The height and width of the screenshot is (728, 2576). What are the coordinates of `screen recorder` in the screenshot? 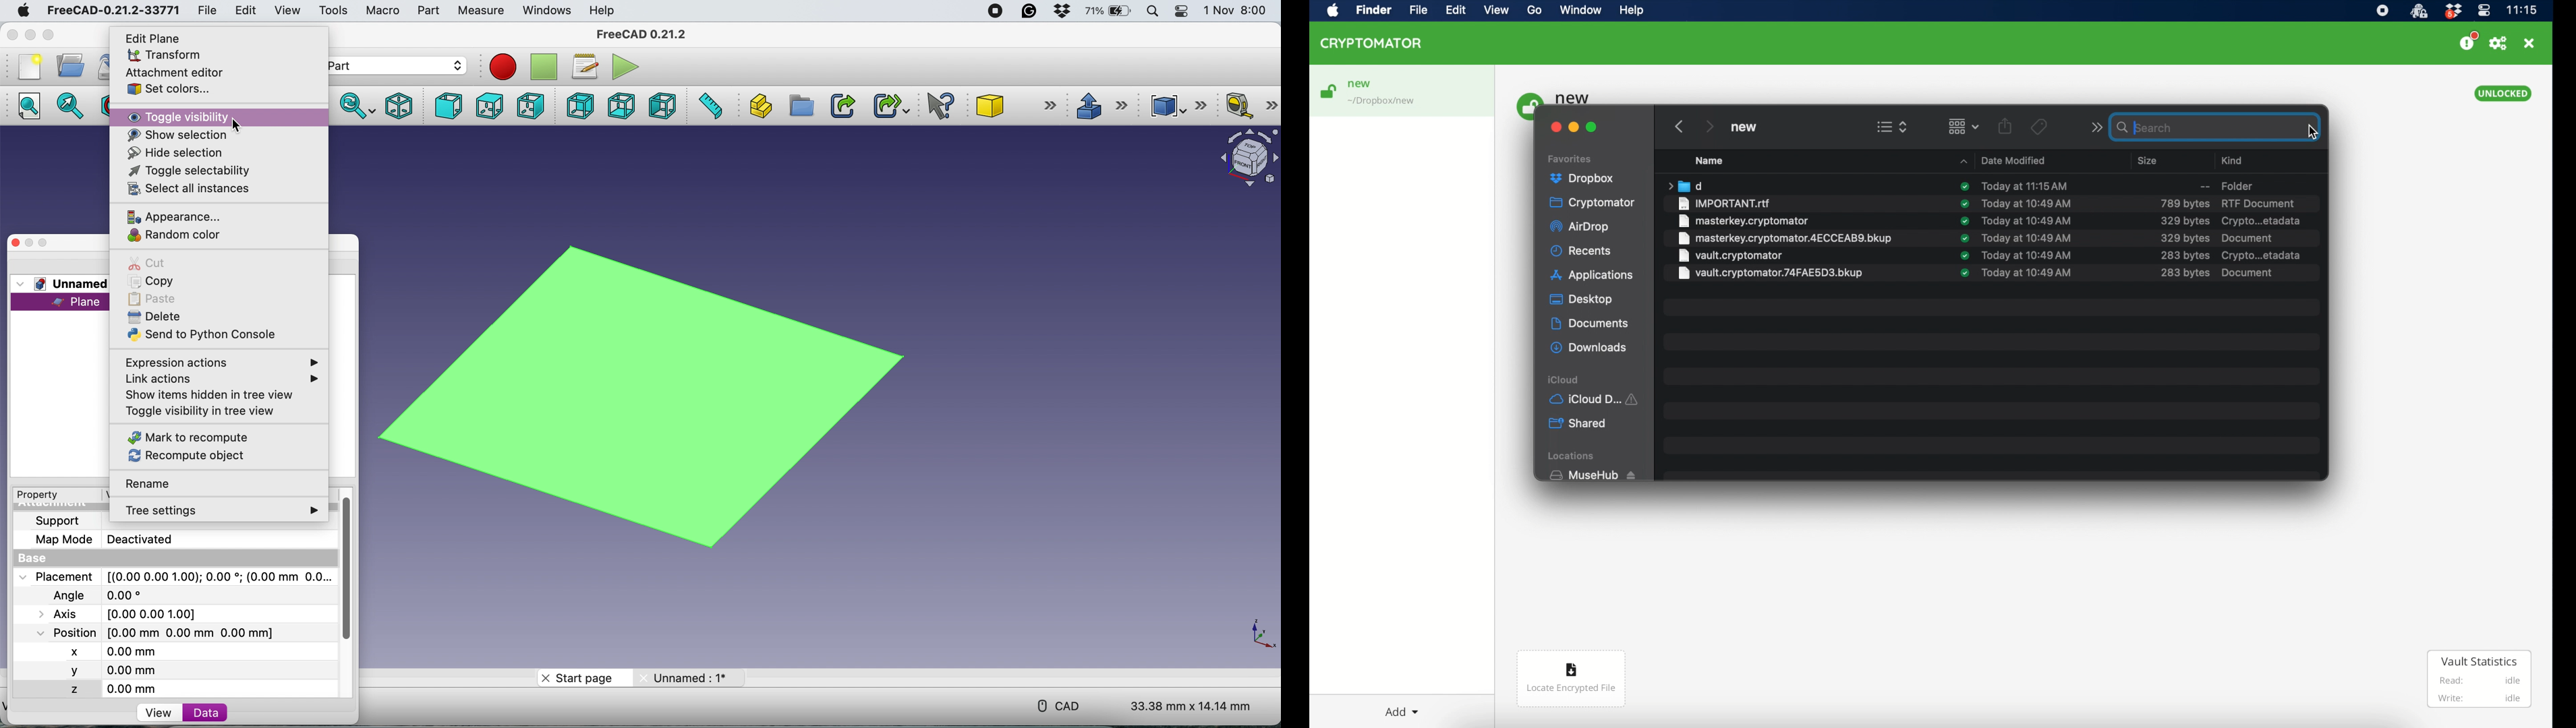 It's located at (989, 11).